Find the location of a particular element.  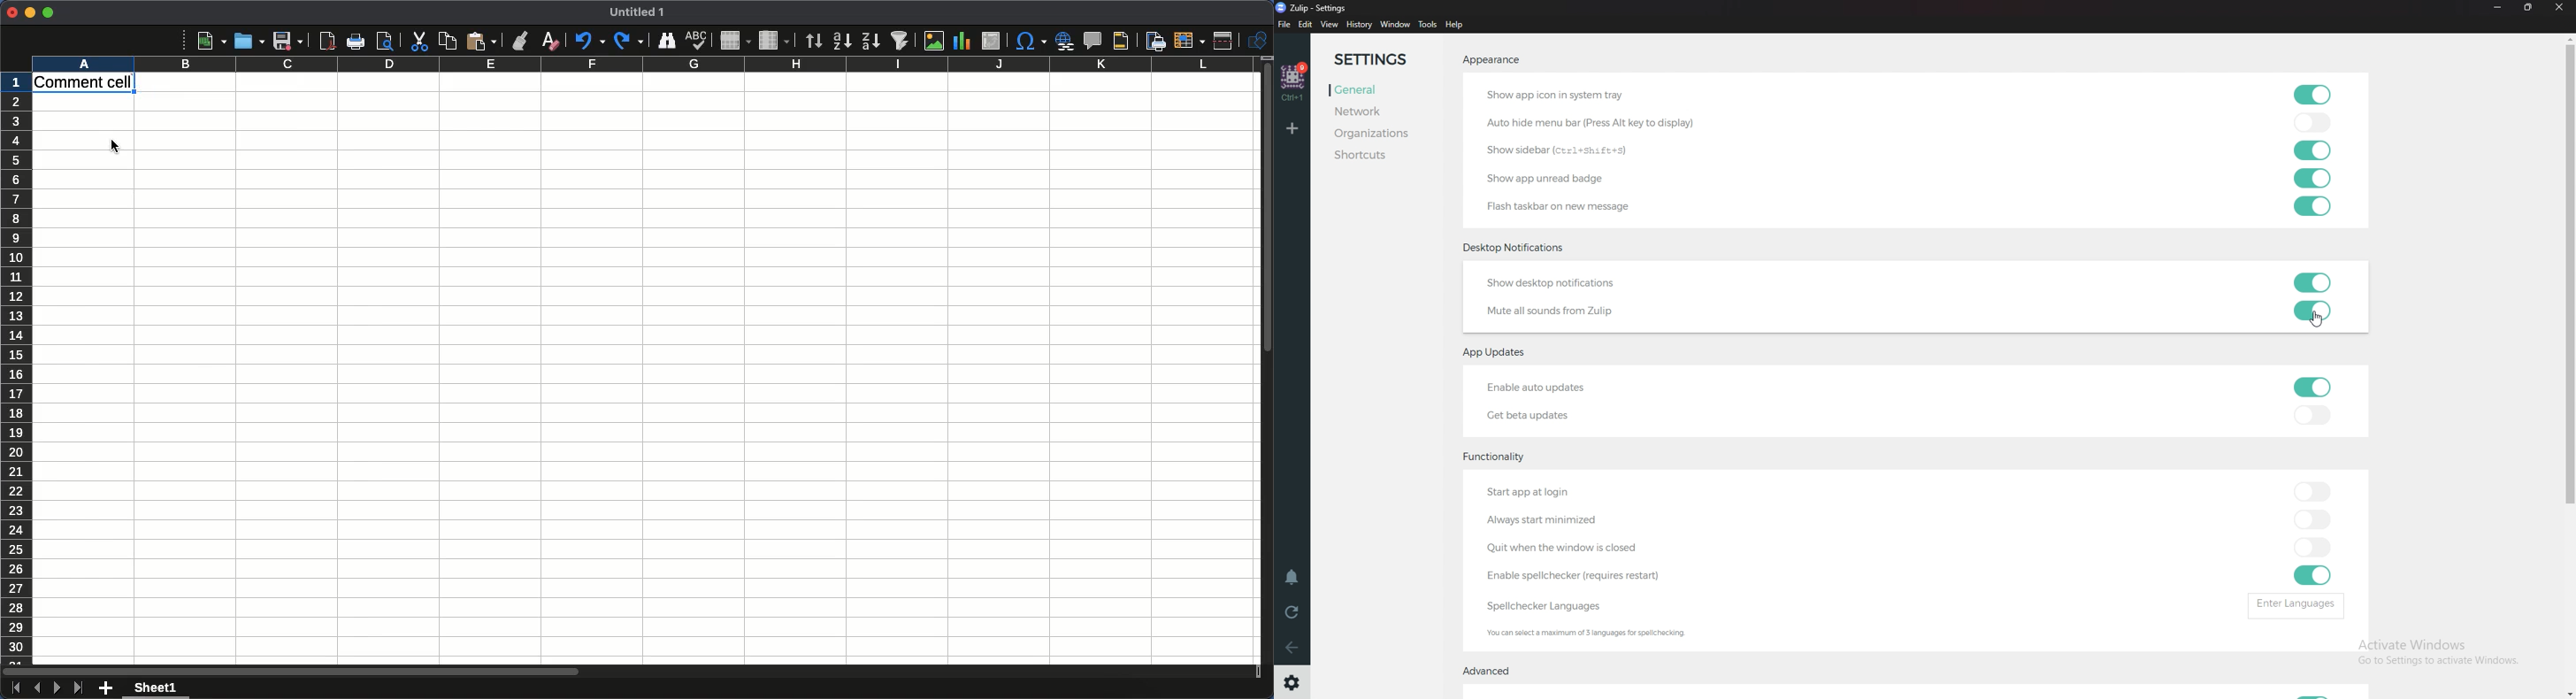

Insert hyperlink is located at coordinates (1063, 40).